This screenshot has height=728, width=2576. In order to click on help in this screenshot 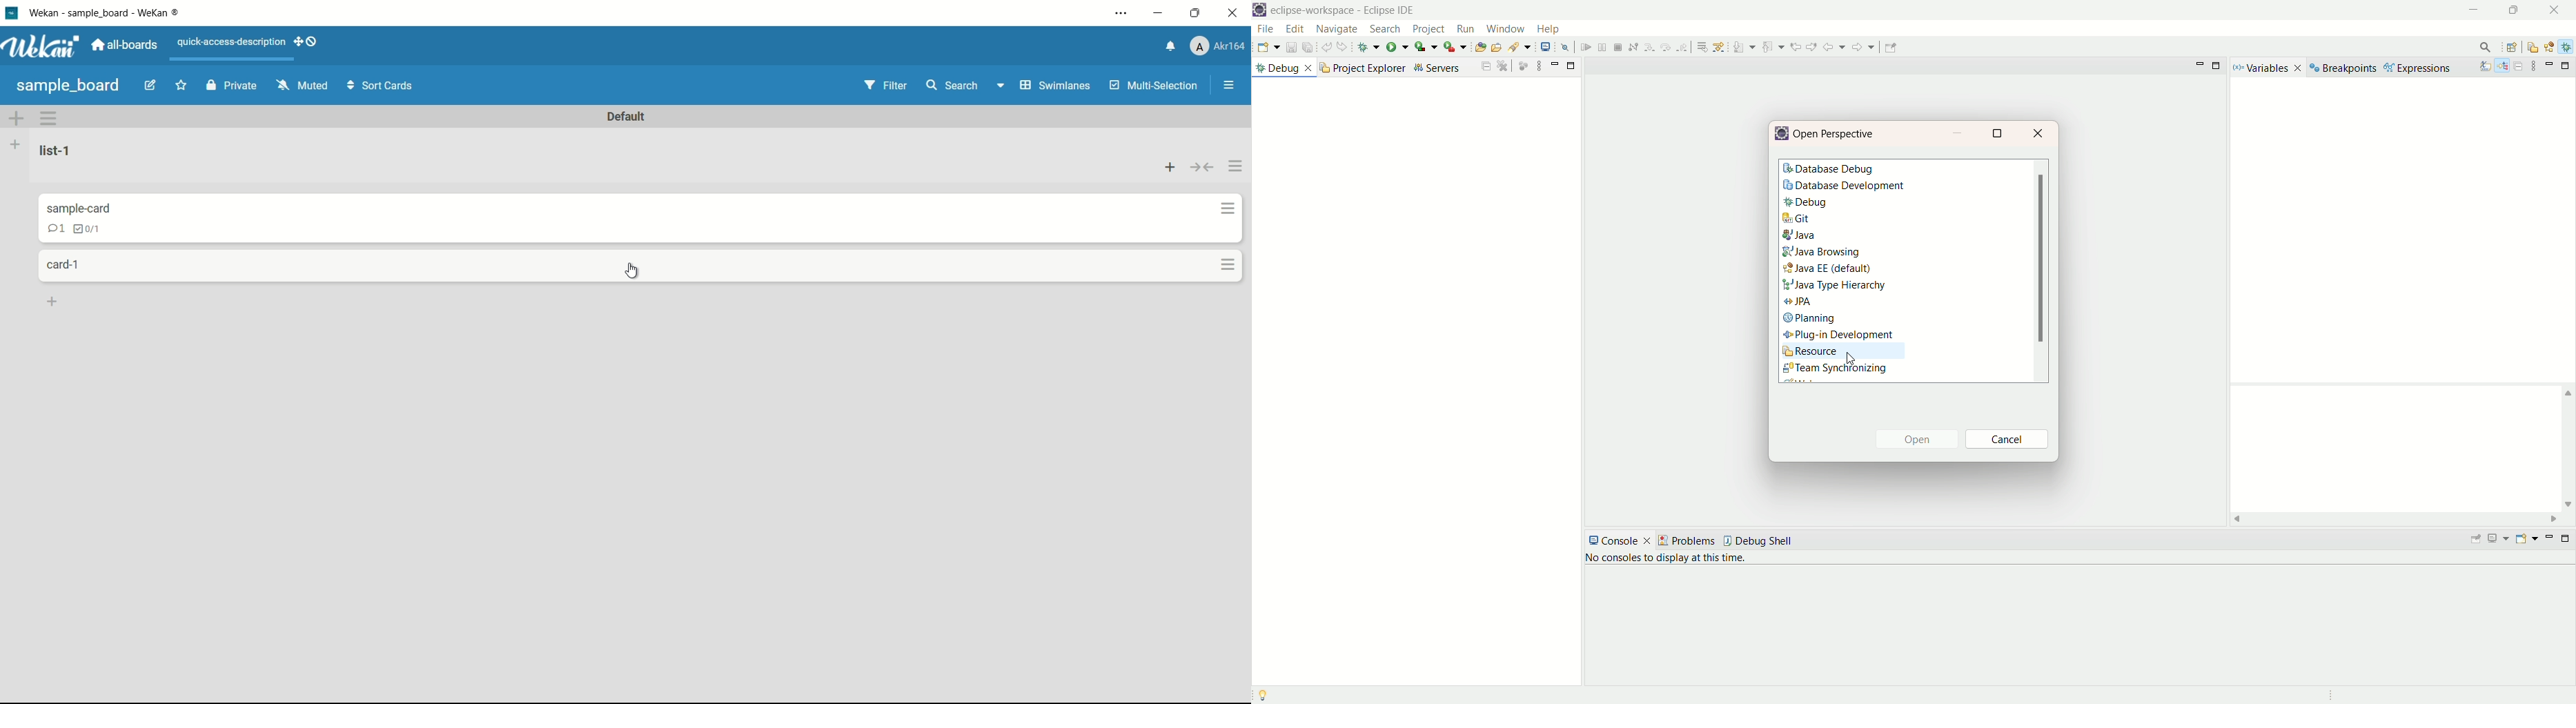, I will do `click(1549, 29)`.